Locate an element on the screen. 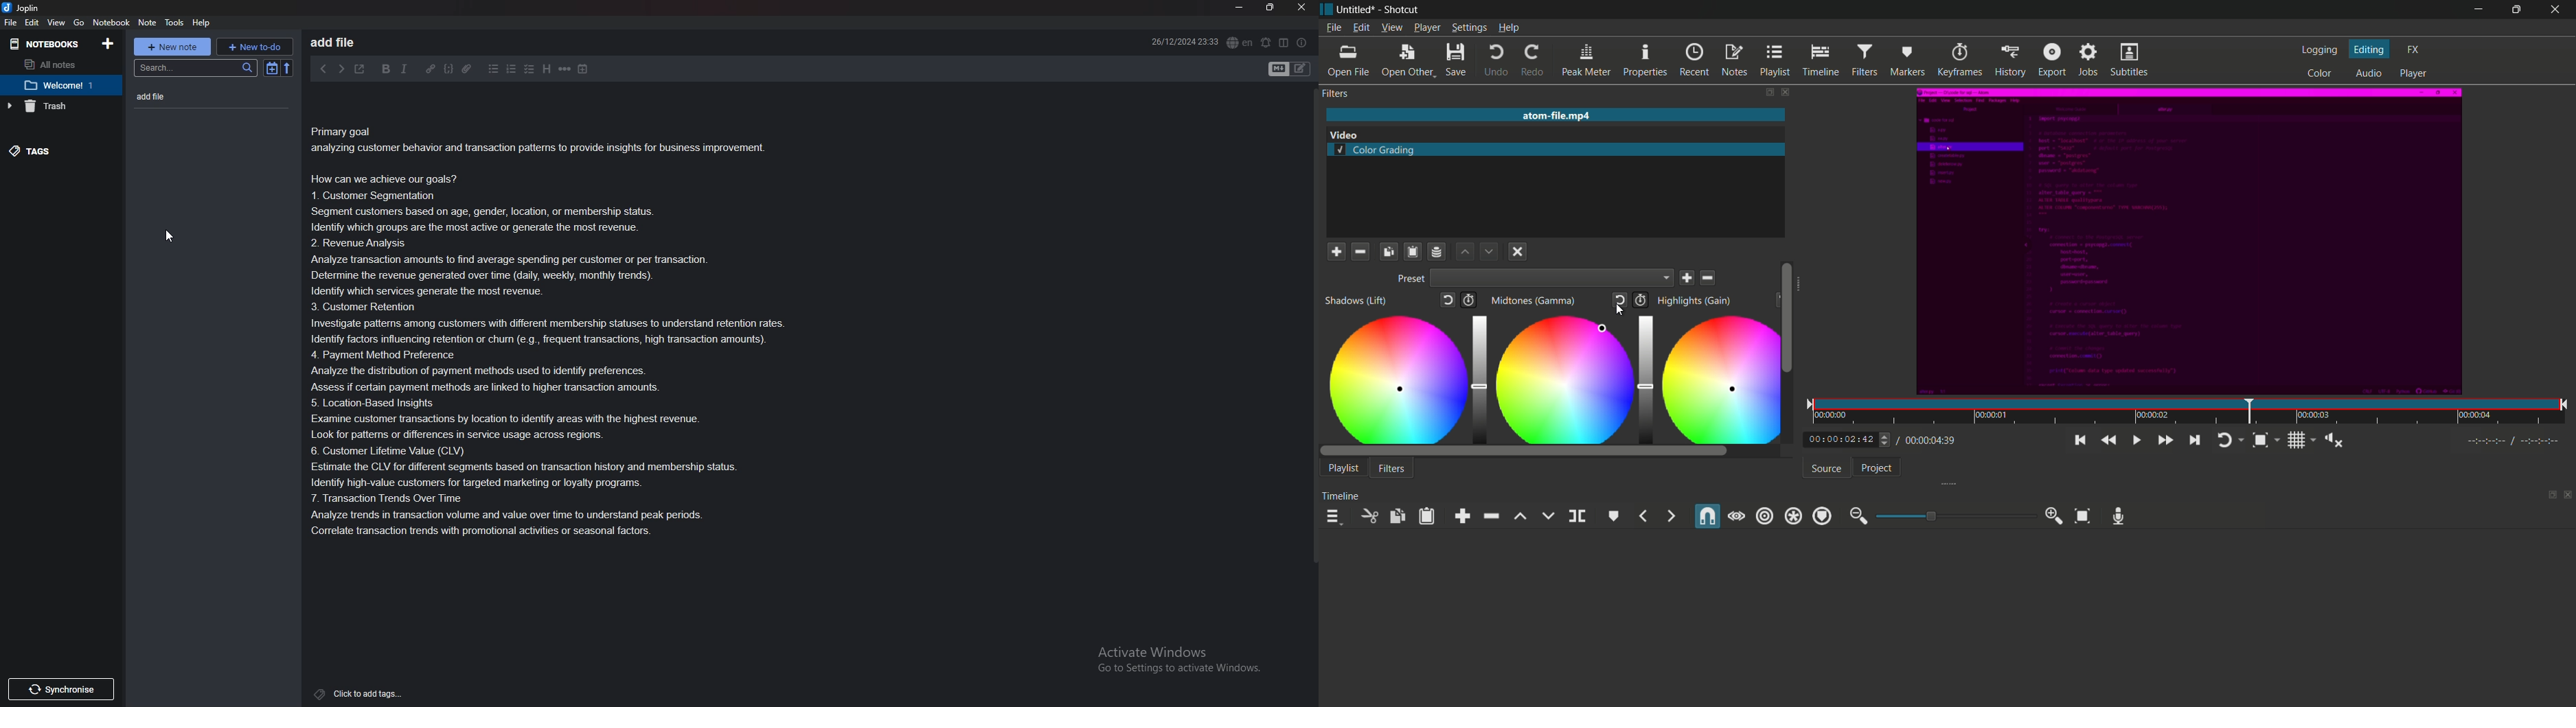  previous marker is located at coordinates (1644, 516).